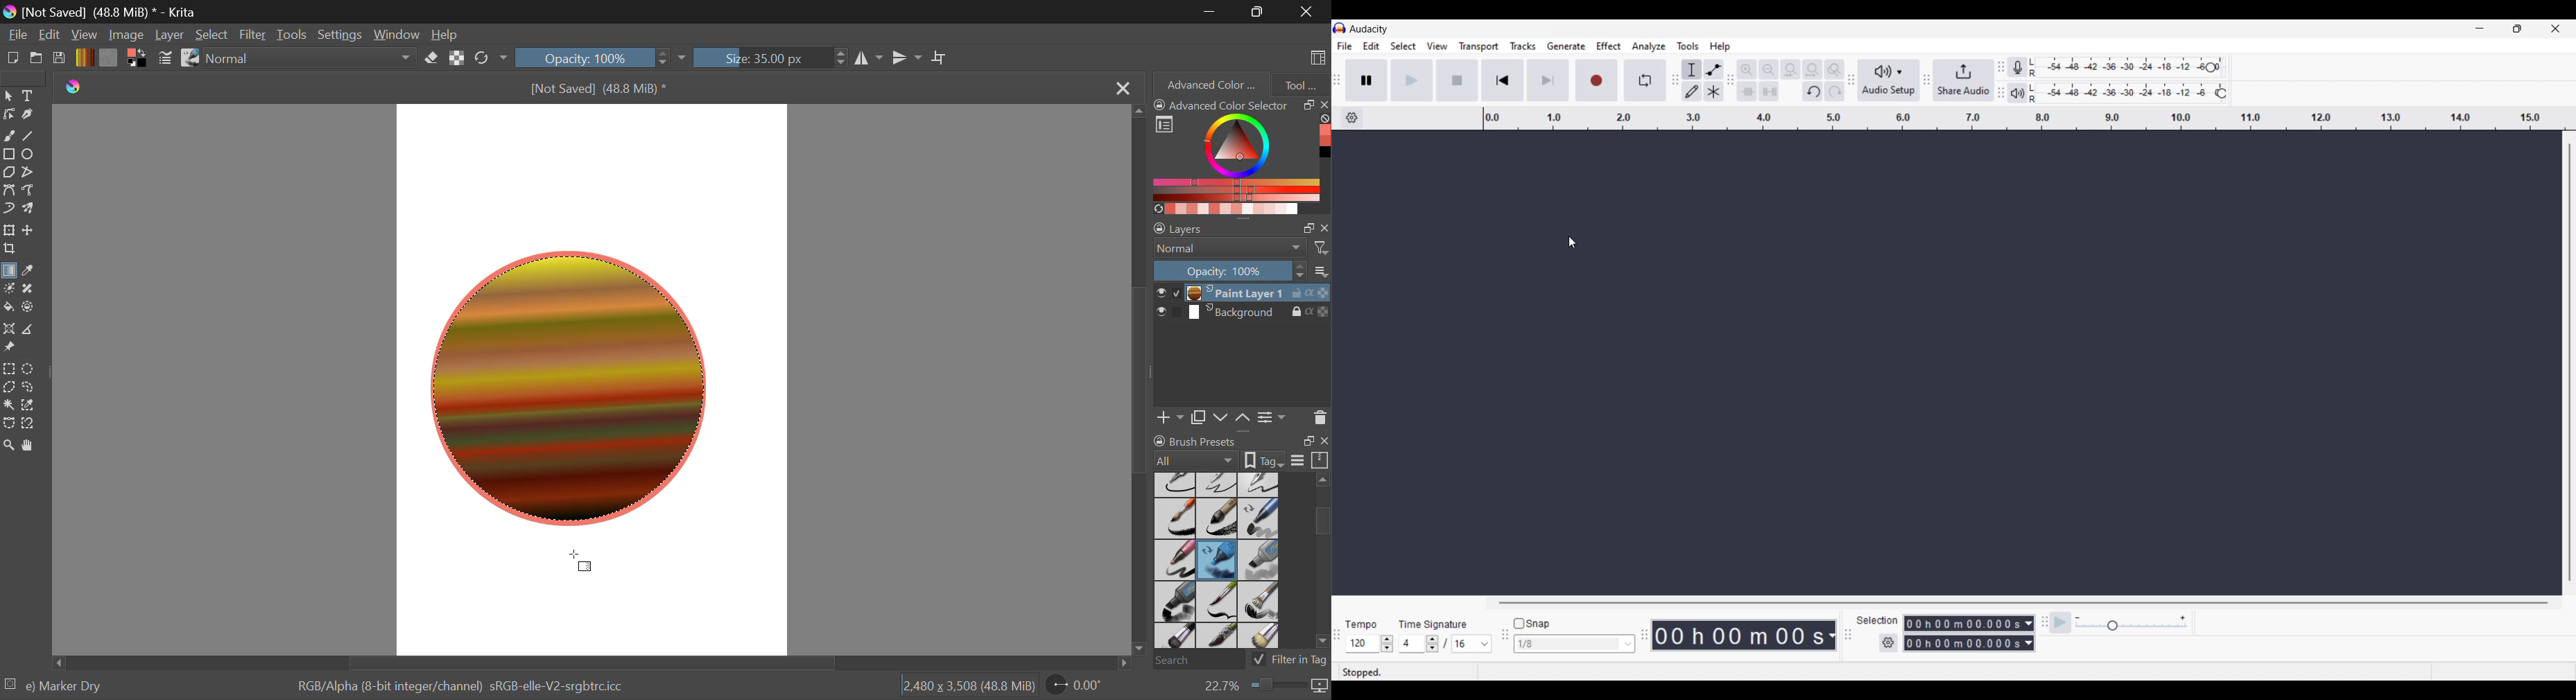  What do you see at coordinates (1218, 560) in the screenshot?
I see `Marker Dry` at bounding box center [1218, 560].